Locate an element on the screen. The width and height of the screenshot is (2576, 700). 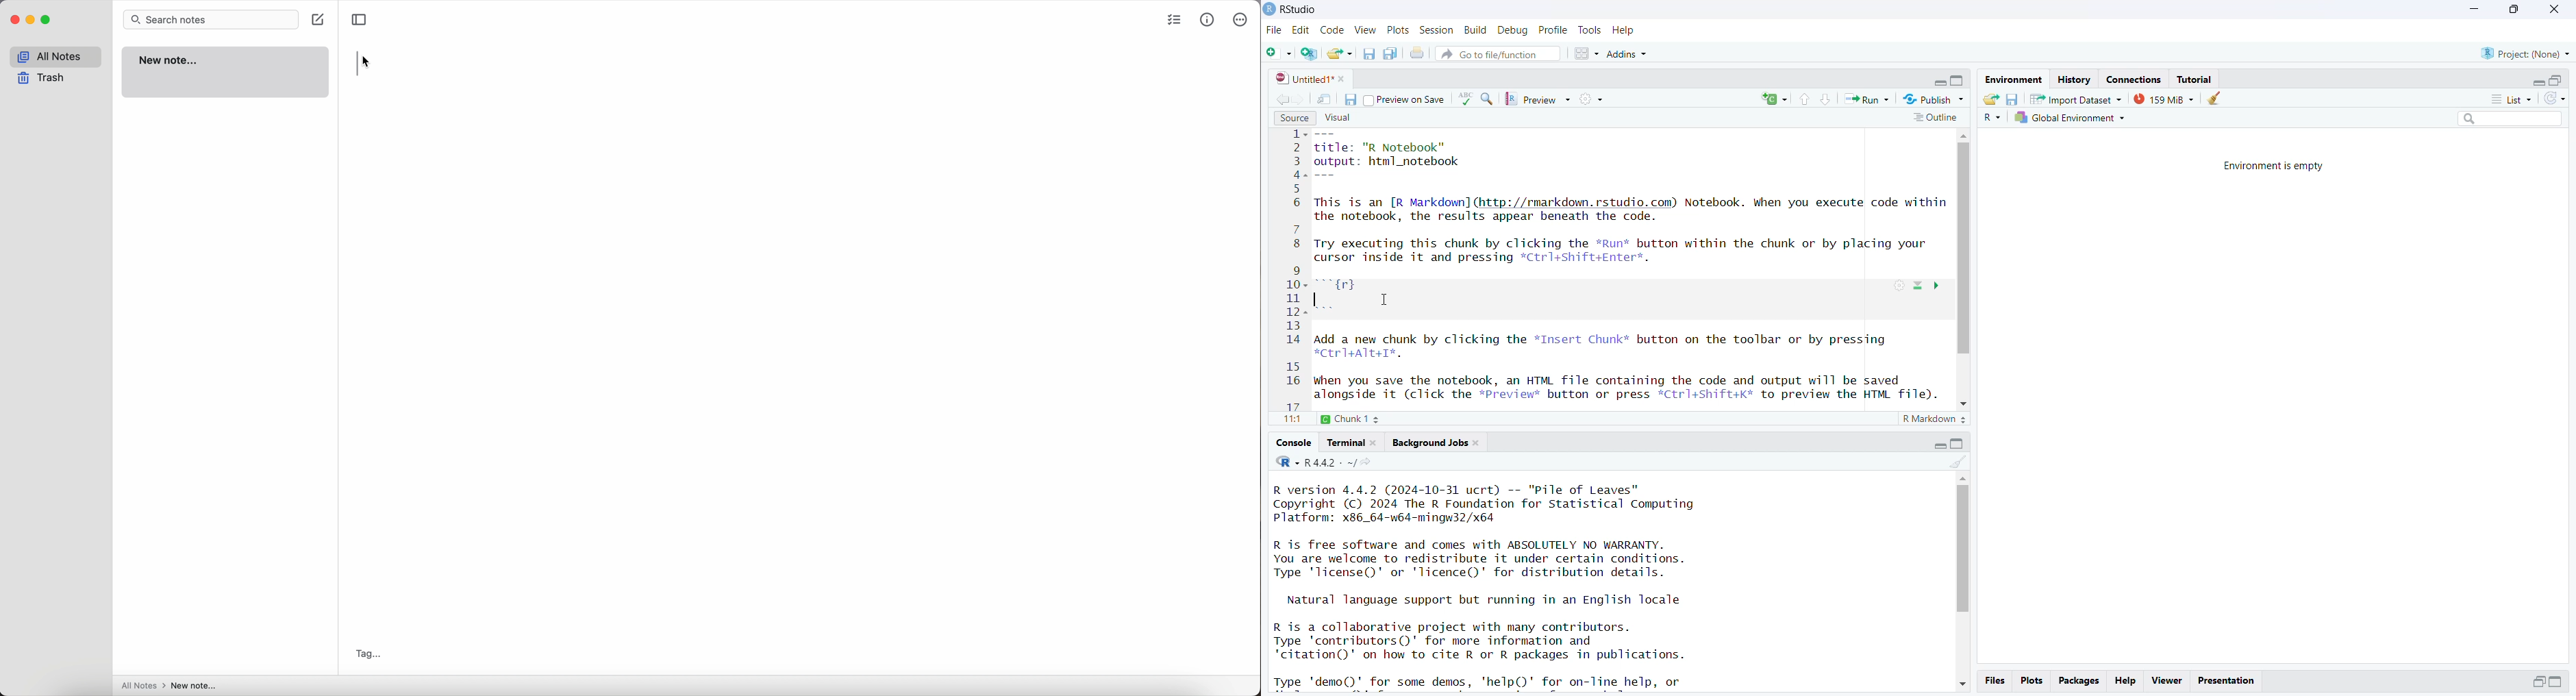
project(None) is located at coordinates (2525, 54).